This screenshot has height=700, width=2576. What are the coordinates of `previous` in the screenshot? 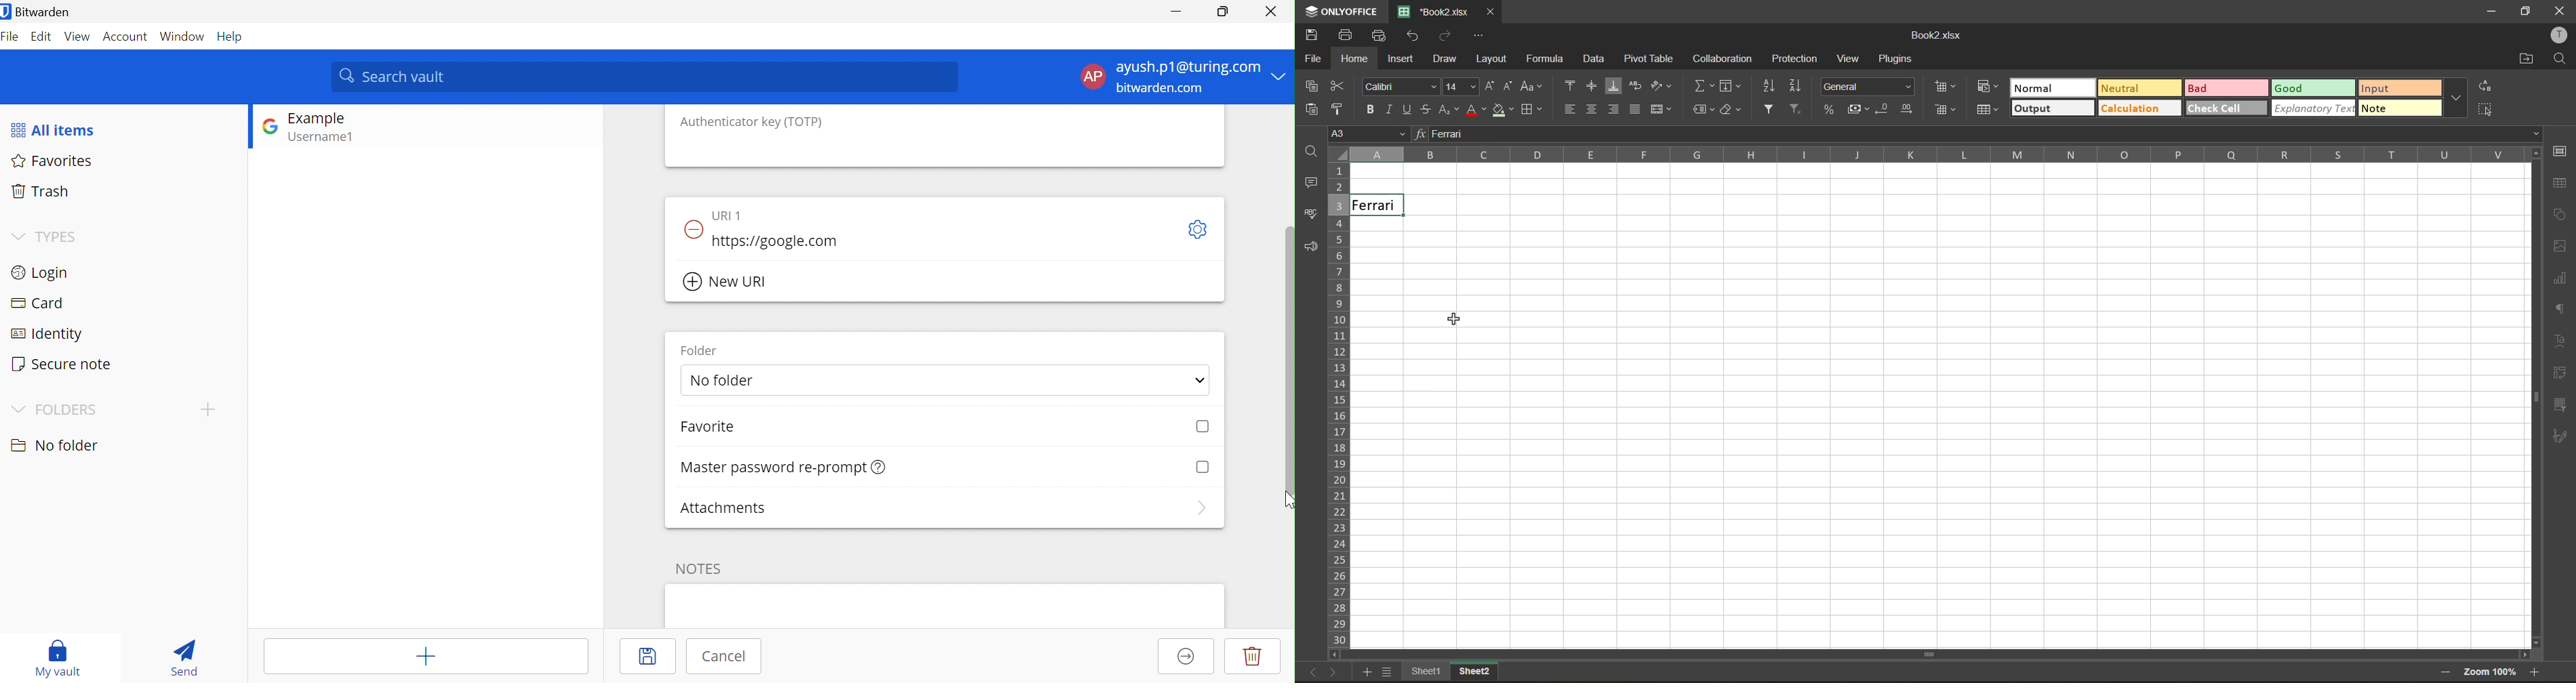 It's located at (1308, 673).